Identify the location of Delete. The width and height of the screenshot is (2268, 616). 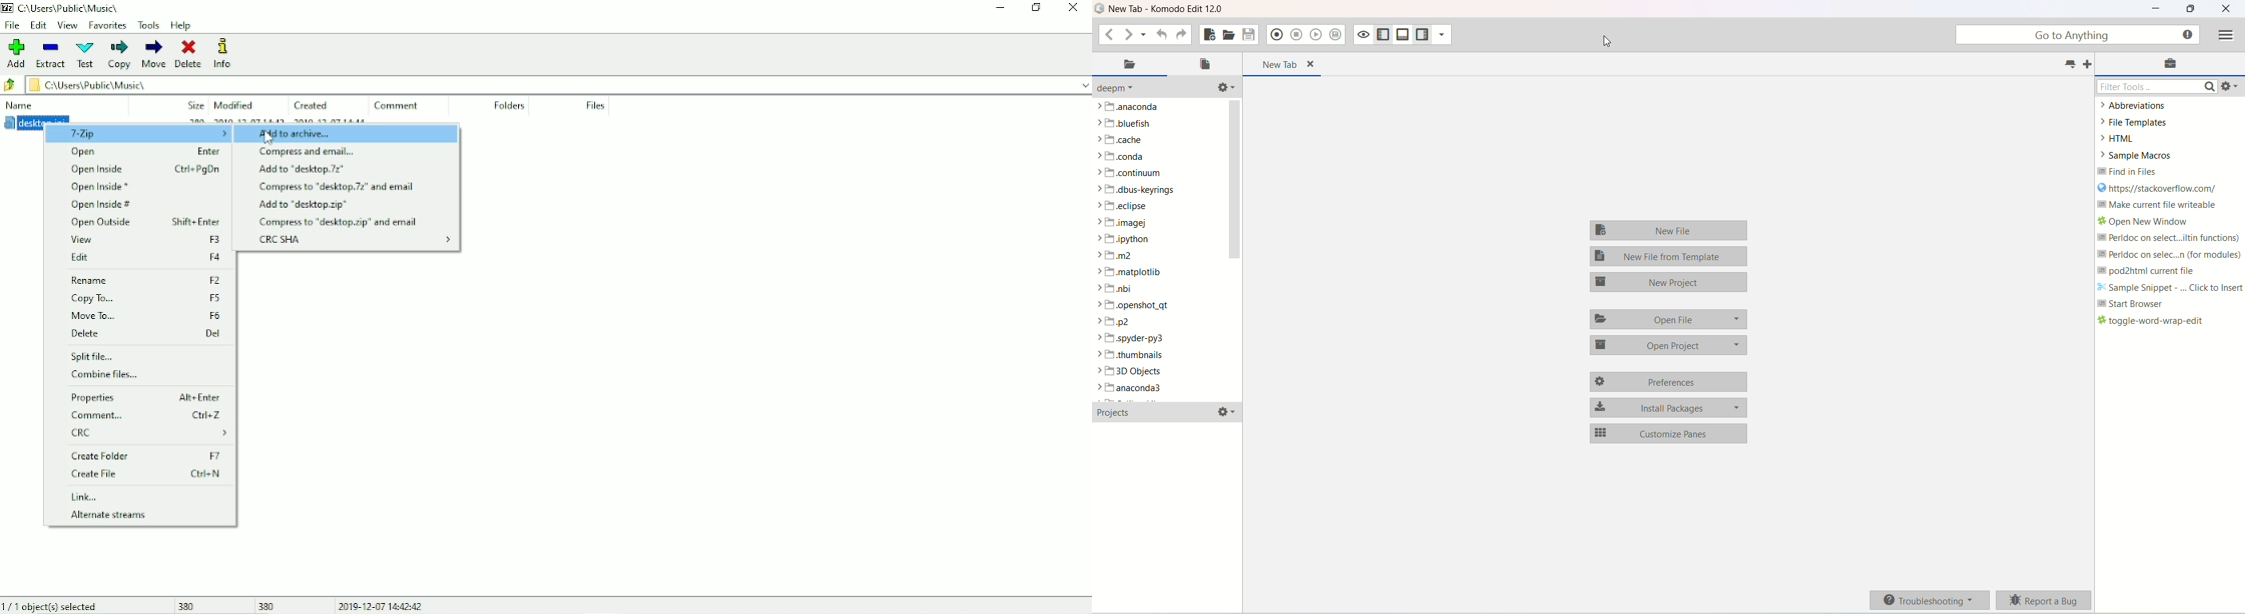
(148, 333).